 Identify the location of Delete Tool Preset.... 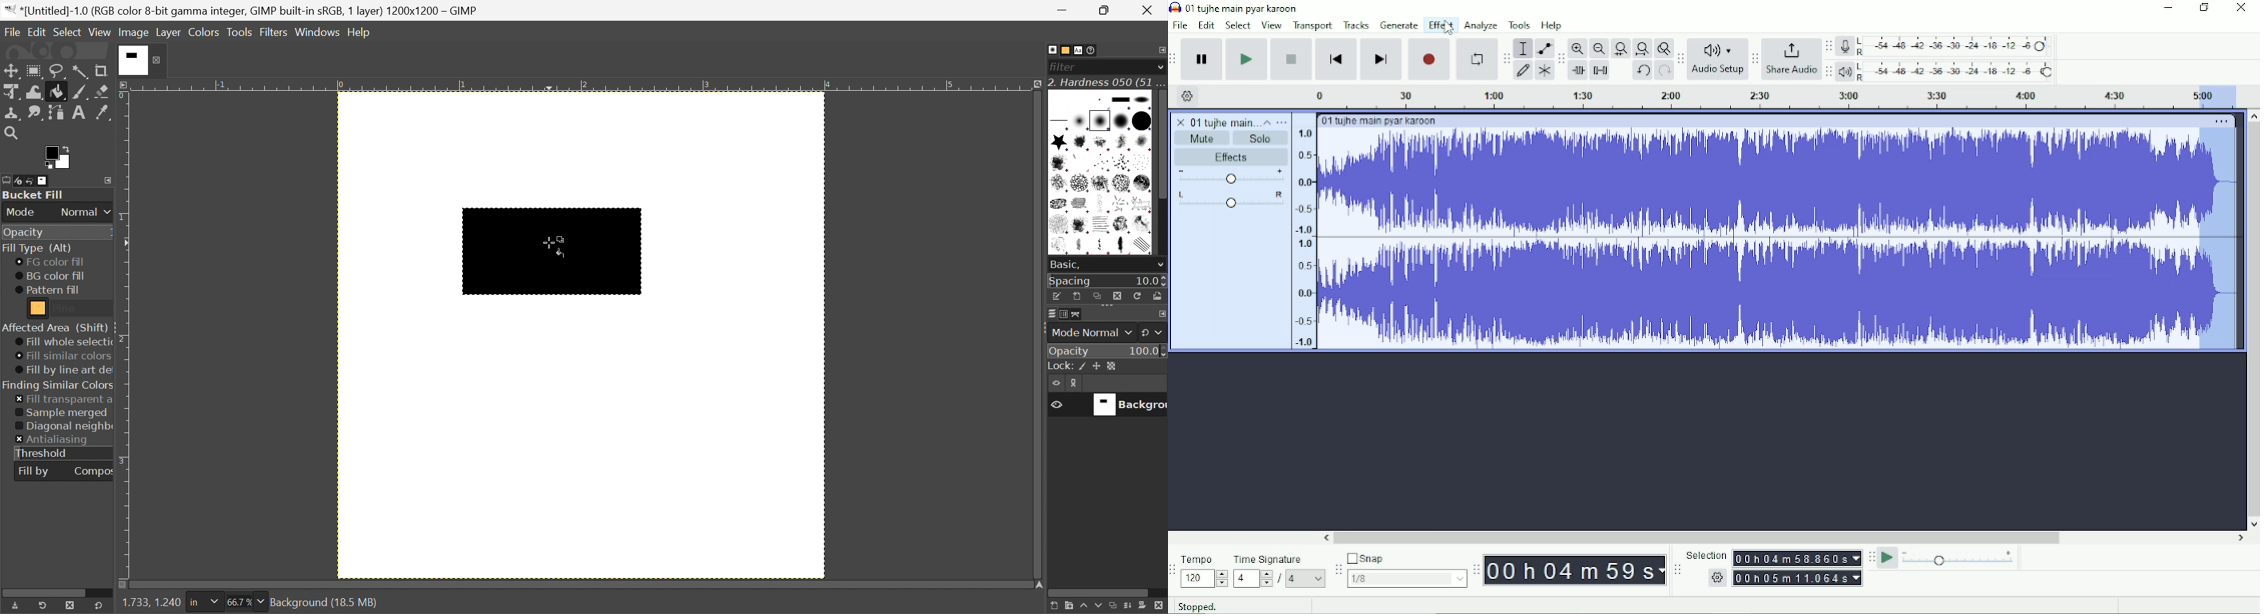
(70, 605).